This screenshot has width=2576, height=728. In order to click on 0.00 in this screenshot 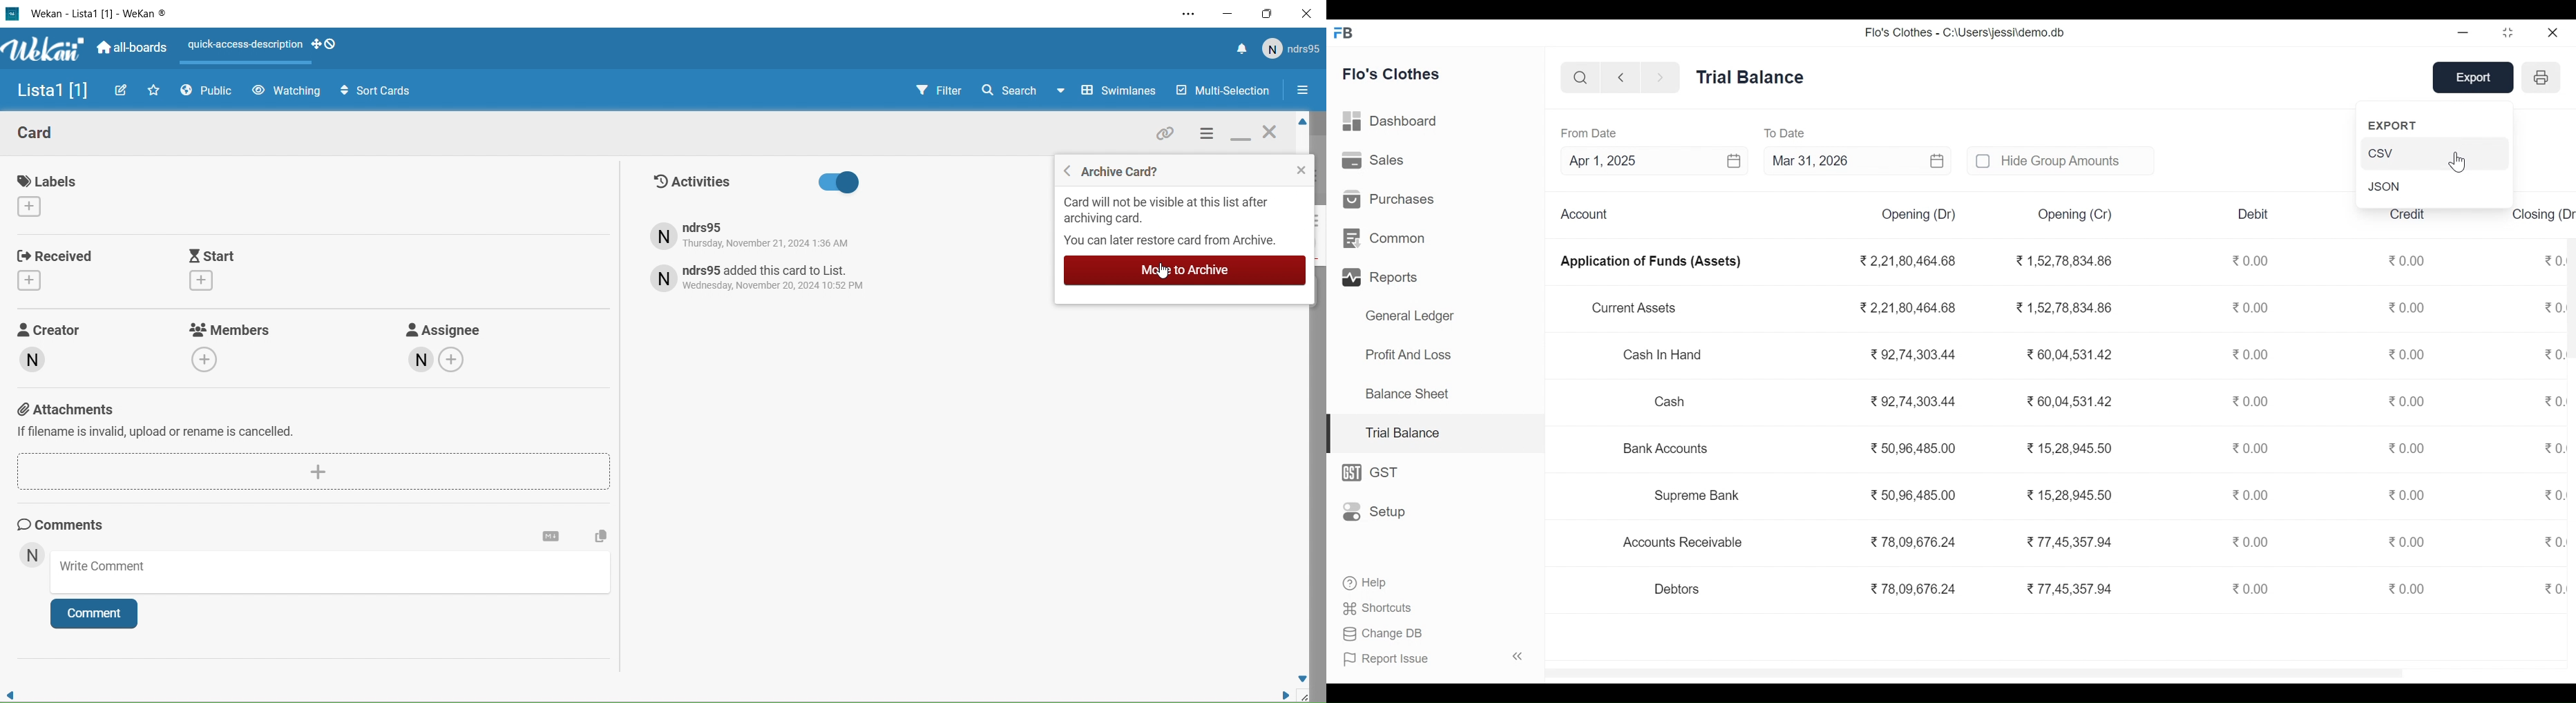, I will do `click(2553, 588)`.